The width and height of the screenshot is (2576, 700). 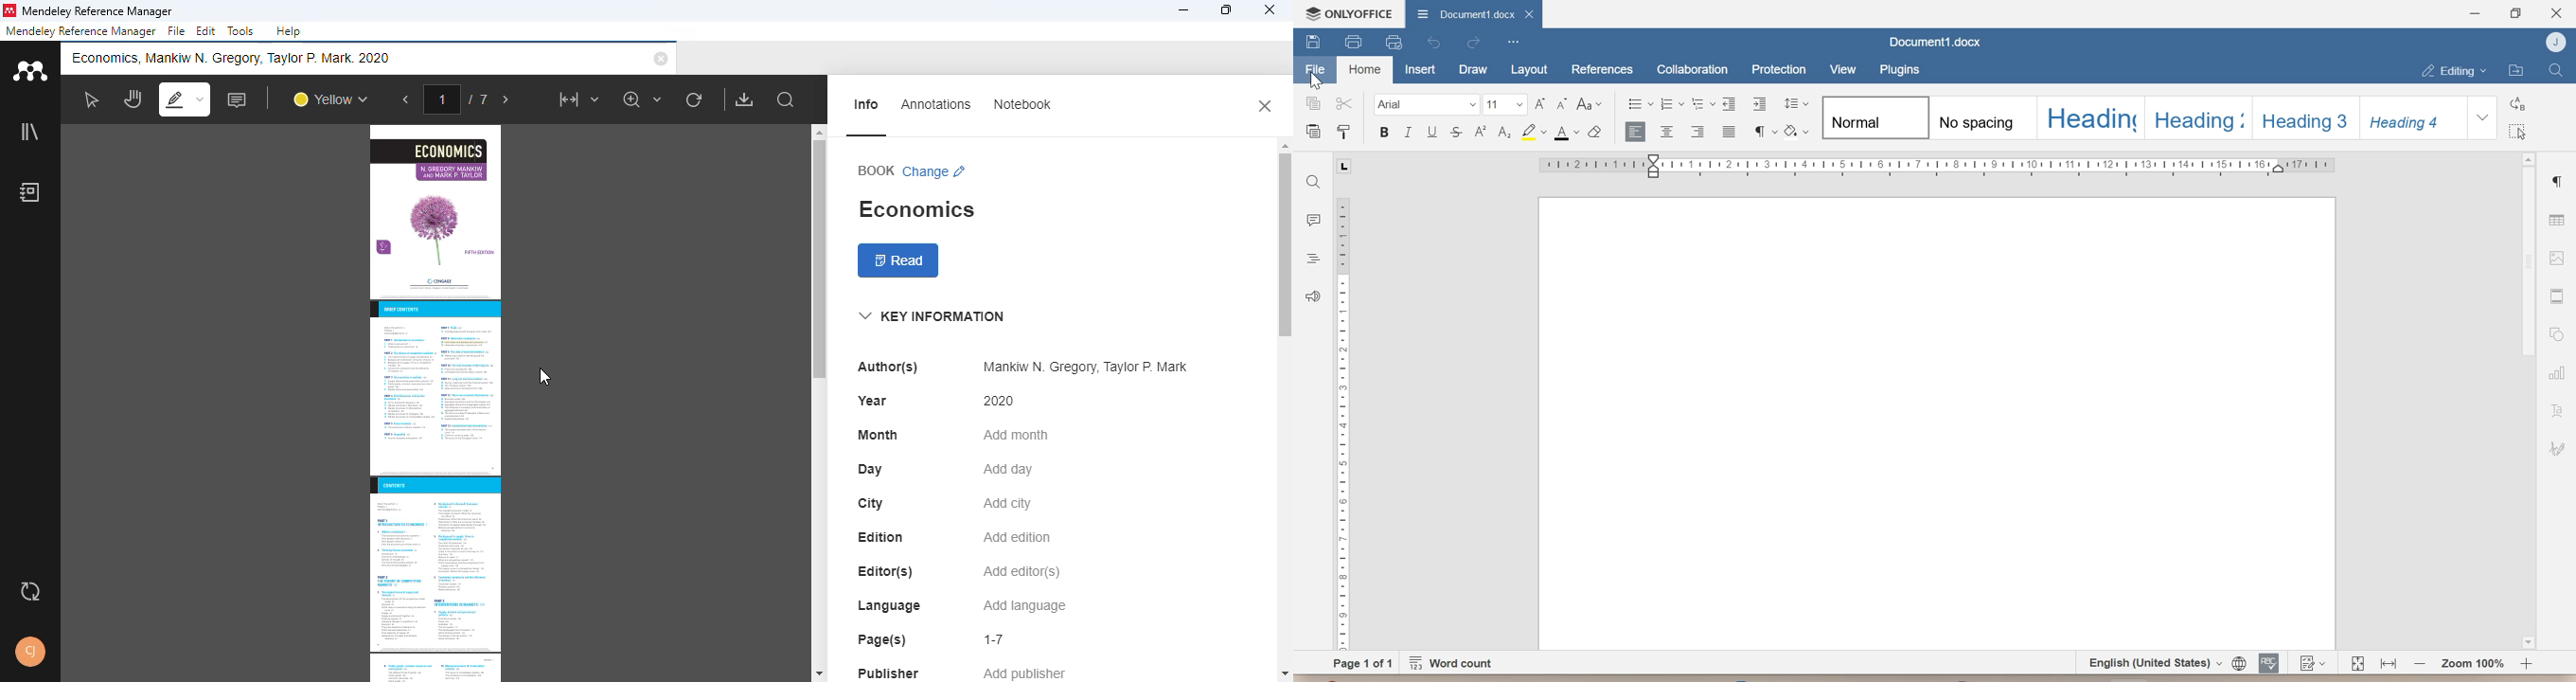 What do you see at coordinates (1341, 422) in the screenshot?
I see `Scale` at bounding box center [1341, 422].